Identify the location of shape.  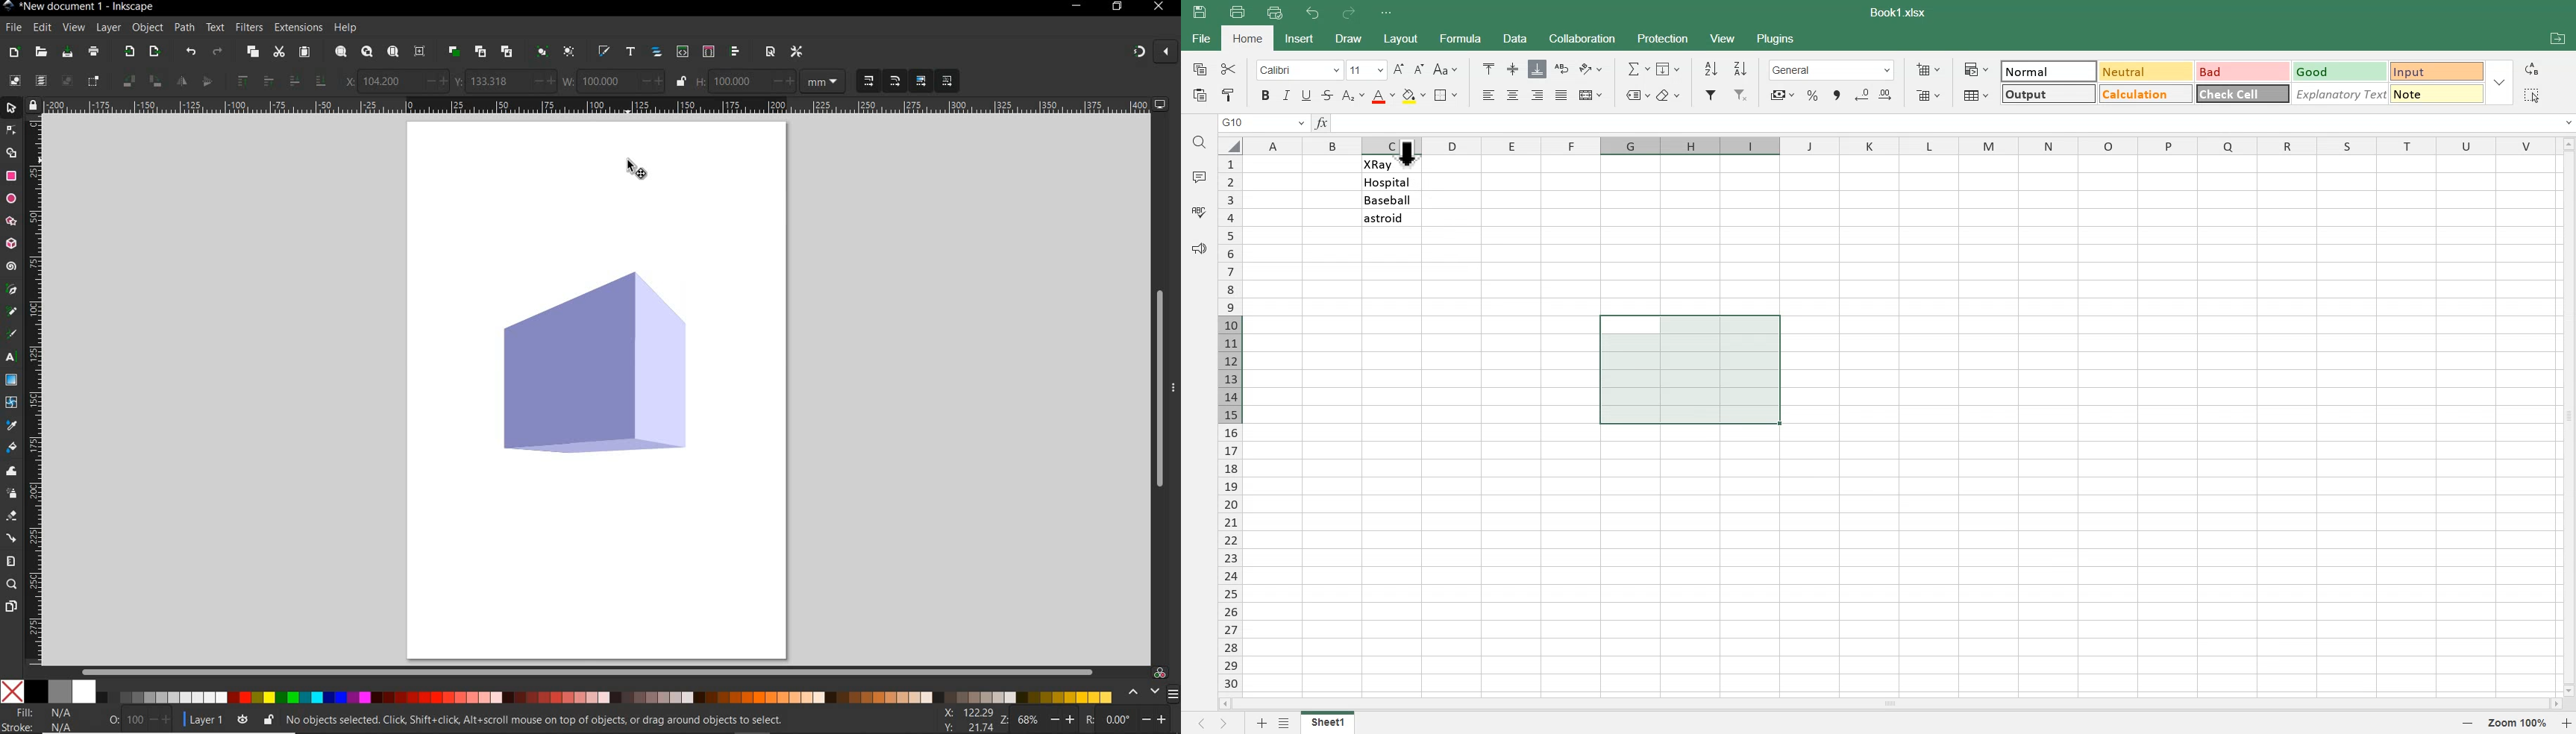
(599, 366).